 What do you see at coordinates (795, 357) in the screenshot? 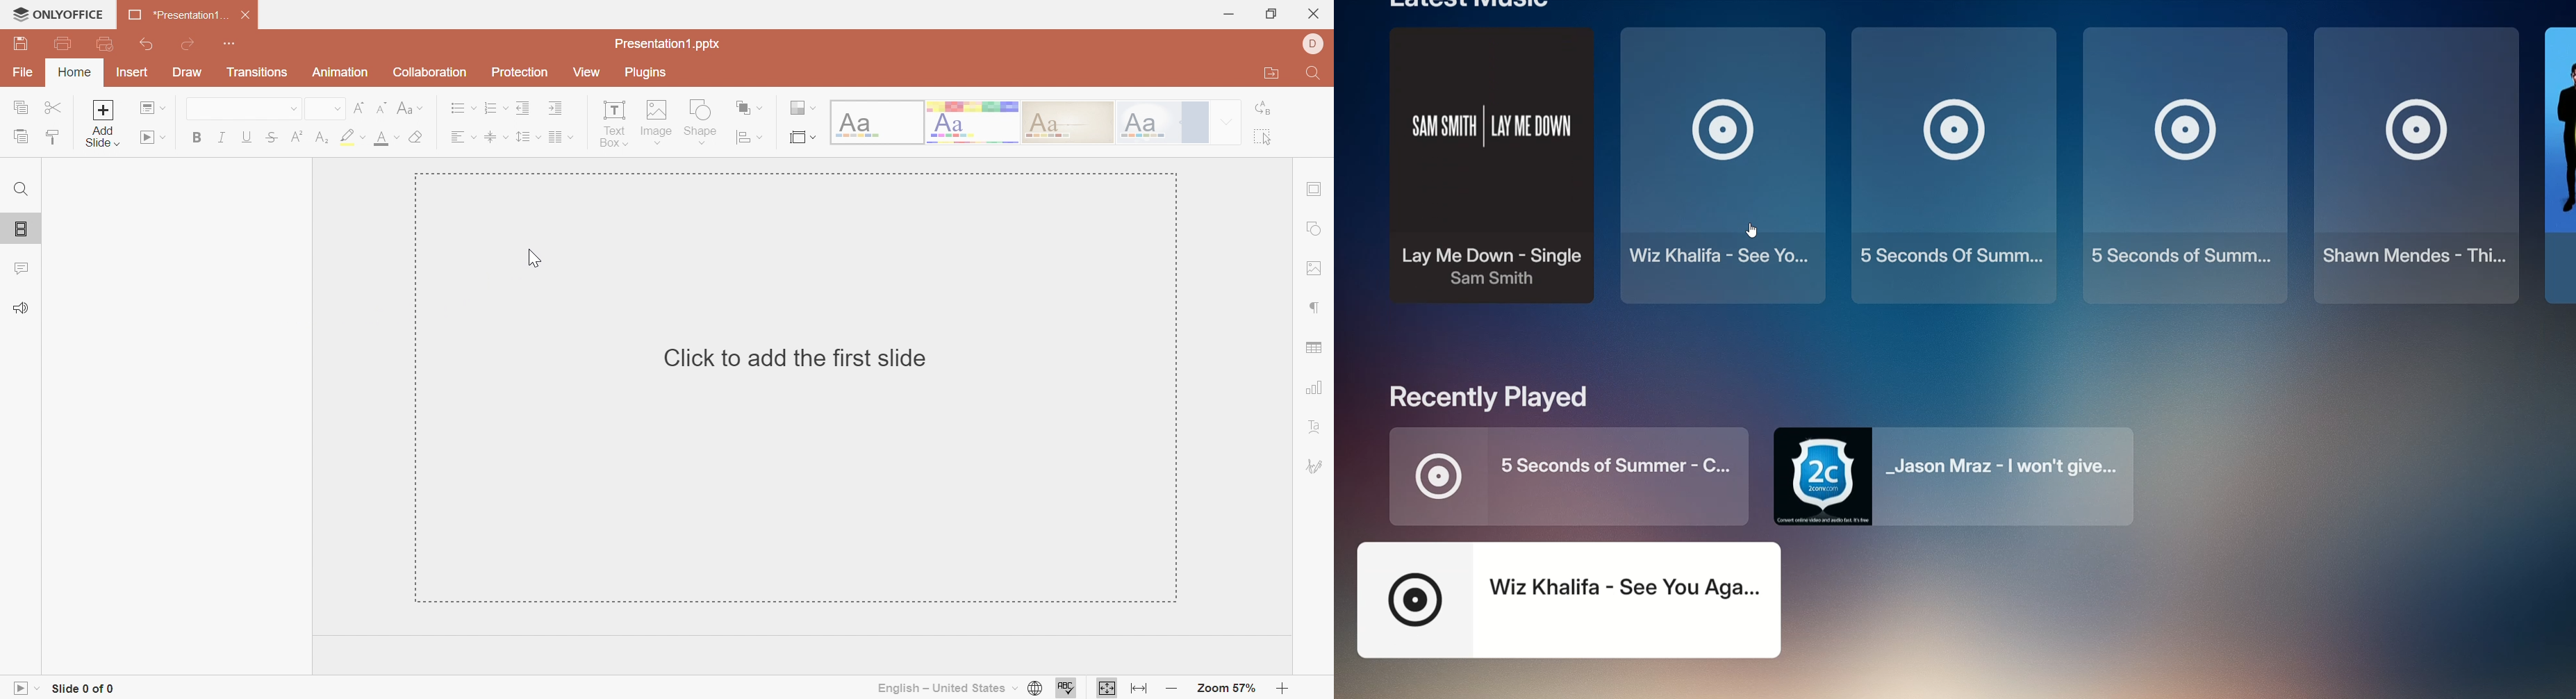
I see `Click to add first slide` at bounding box center [795, 357].